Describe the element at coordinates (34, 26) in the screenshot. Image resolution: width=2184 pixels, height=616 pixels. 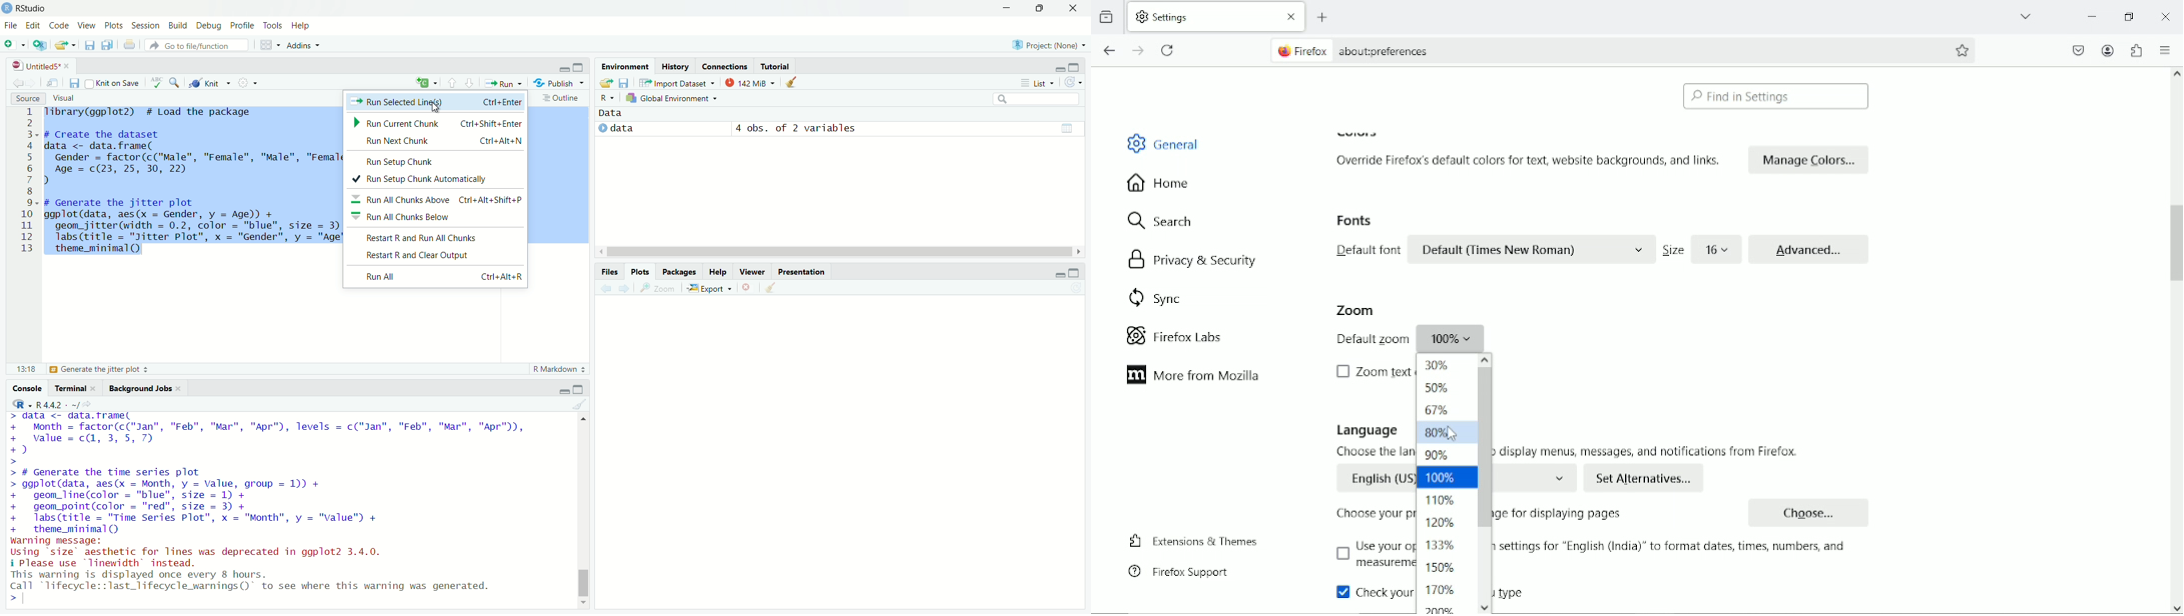
I see `edit` at that location.